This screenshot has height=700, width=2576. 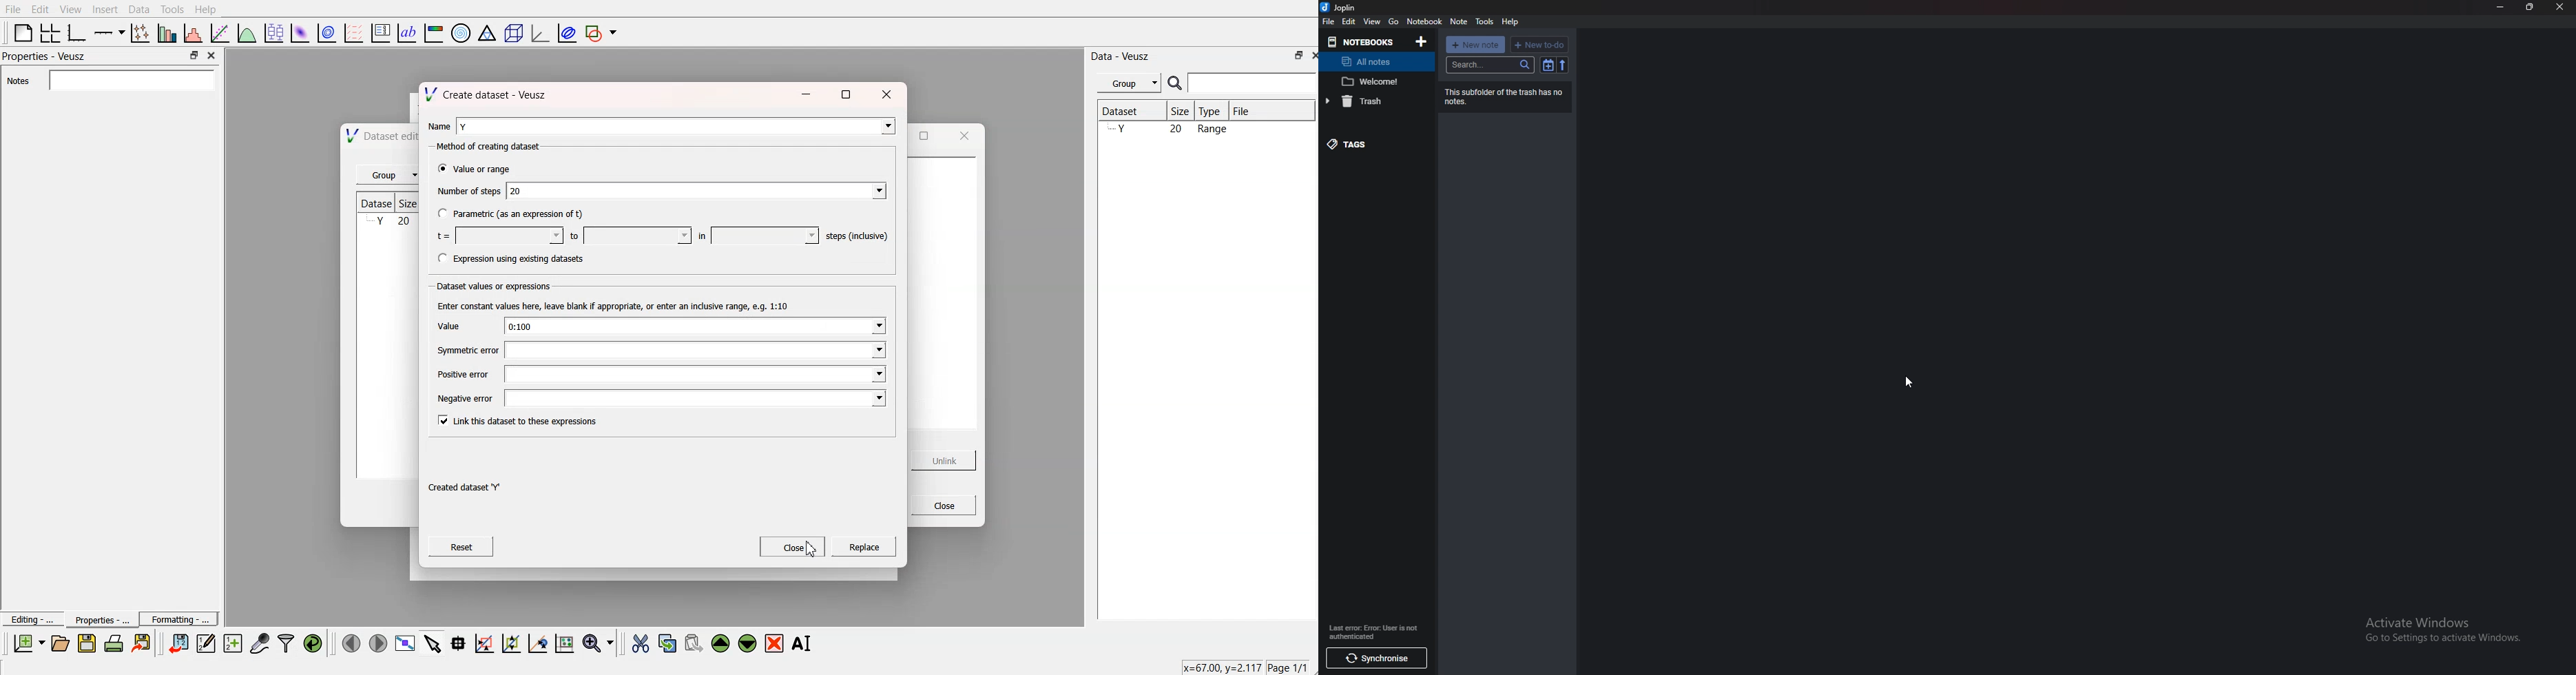 What do you see at coordinates (1374, 62) in the screenshot?
I see `All notes` at bounding box center [1374, 62].